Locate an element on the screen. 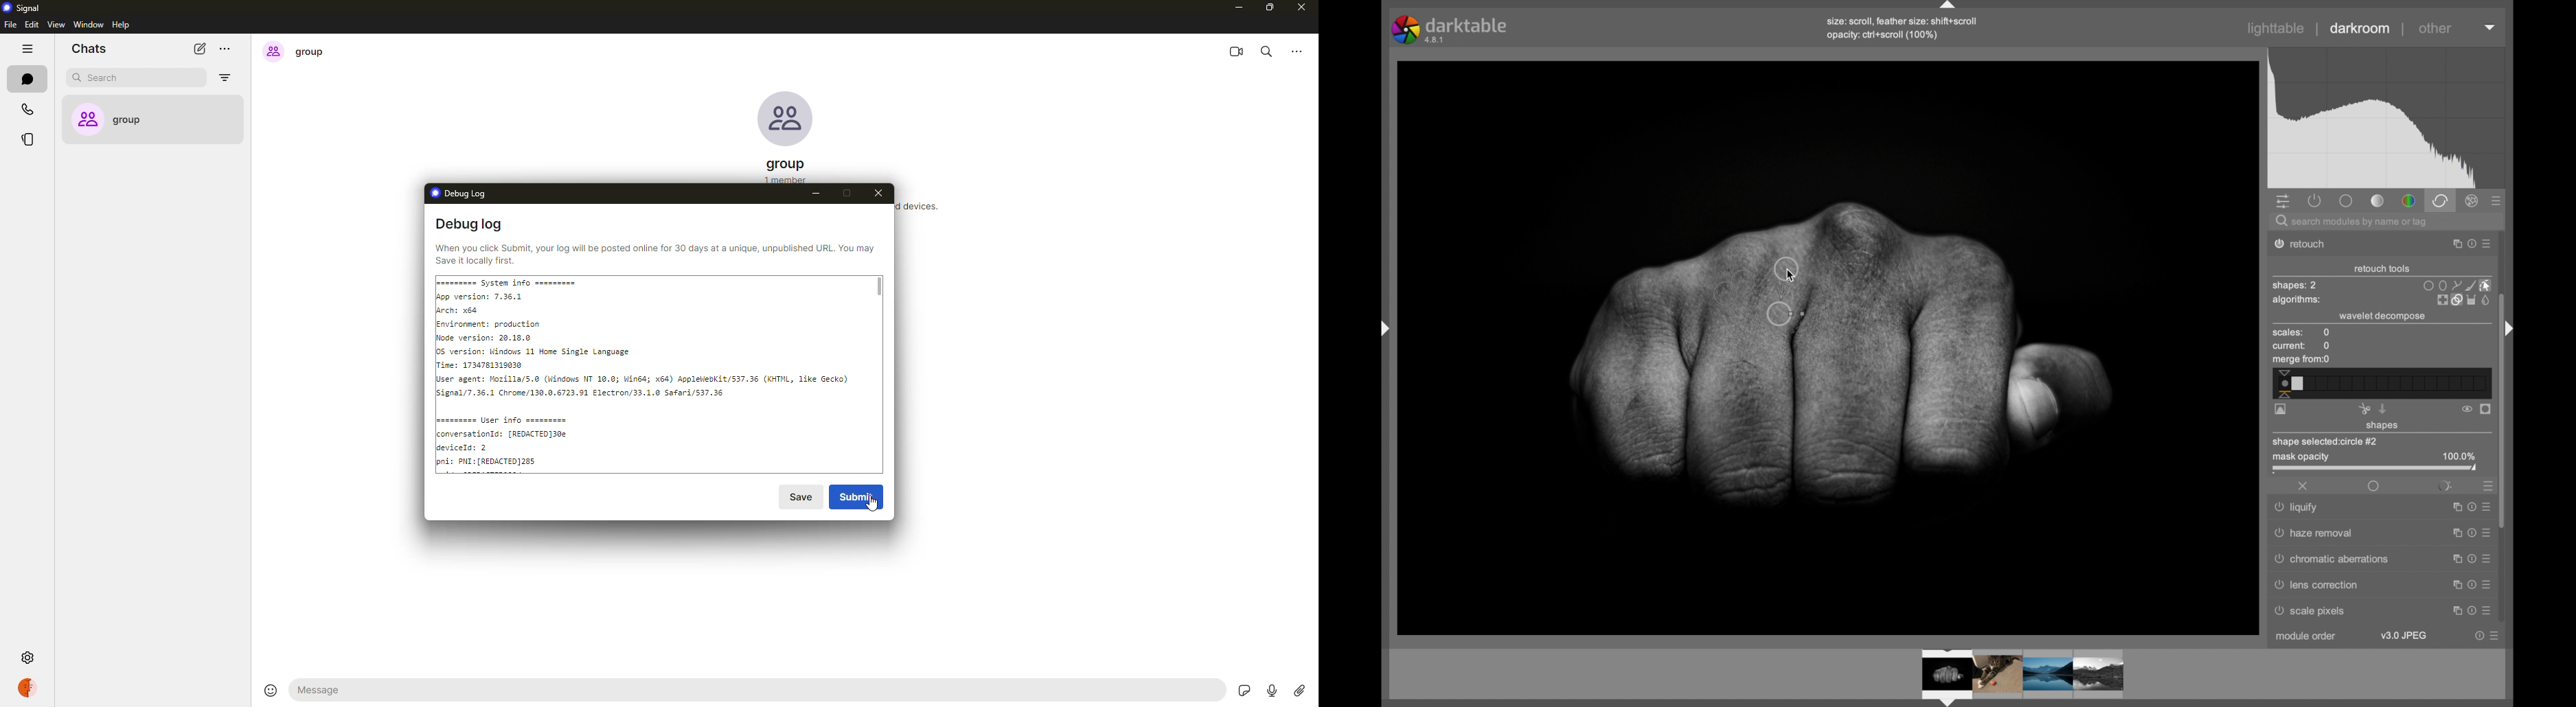  chats is located at coordinates (93, 49).